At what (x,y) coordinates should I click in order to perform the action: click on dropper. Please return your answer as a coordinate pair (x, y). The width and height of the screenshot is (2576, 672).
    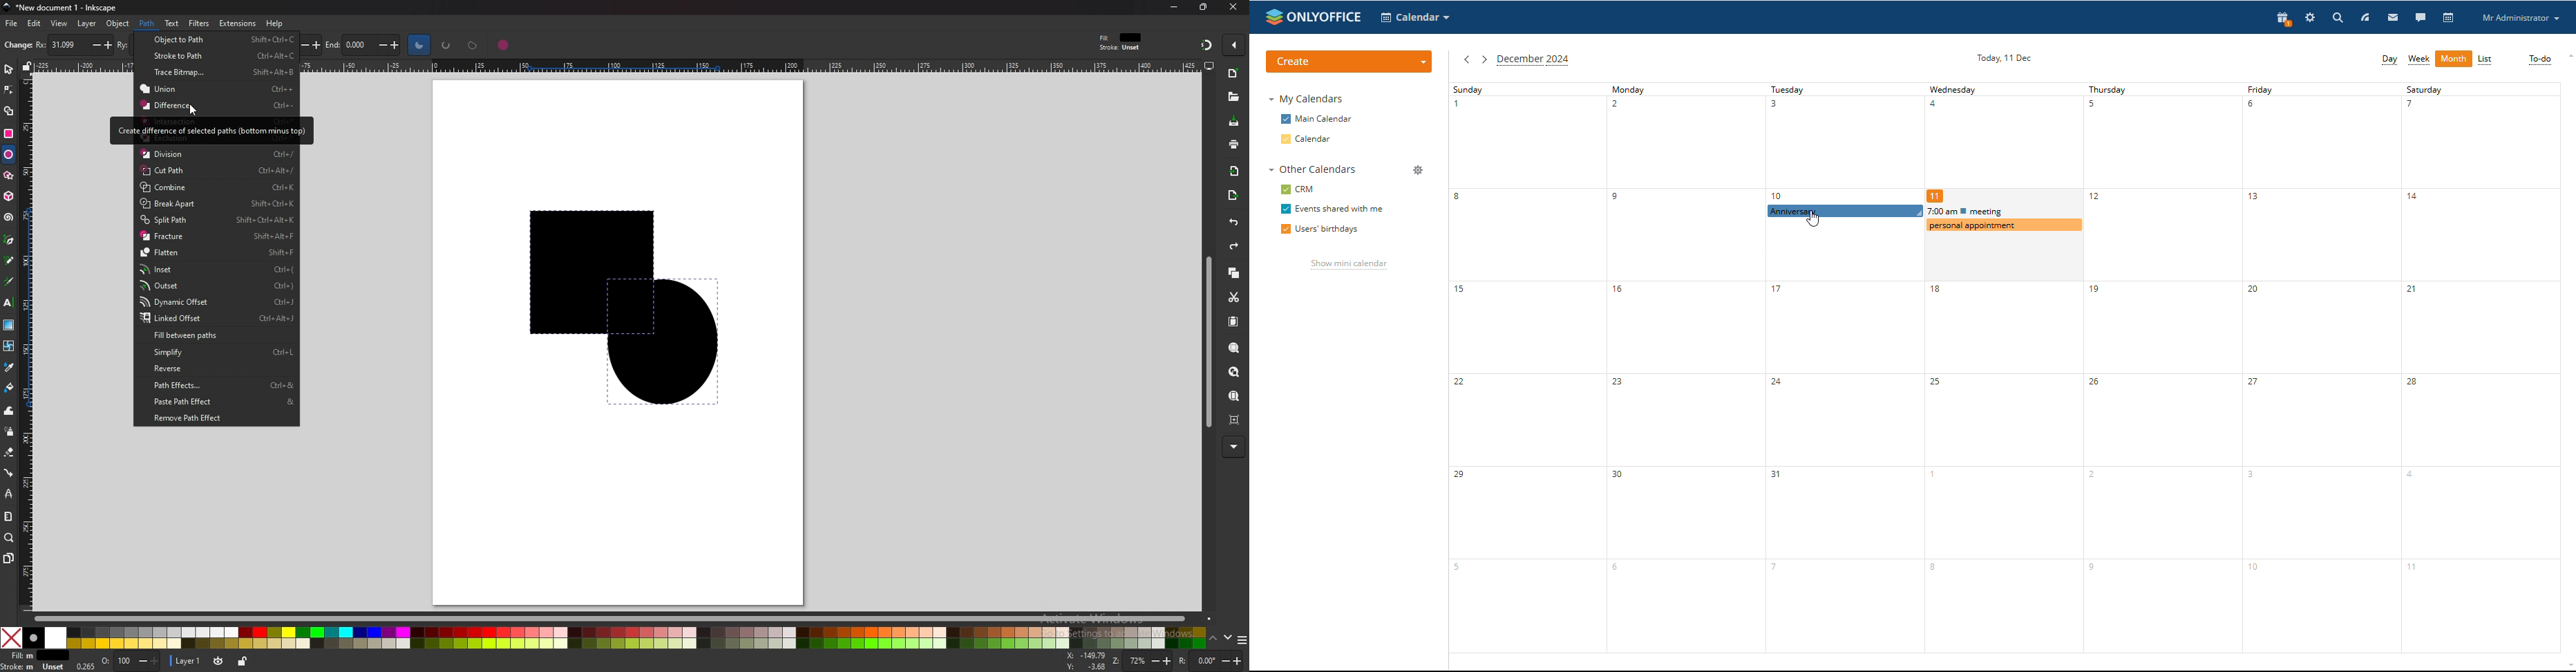
    Looking at the image, I should click on (10, 368).